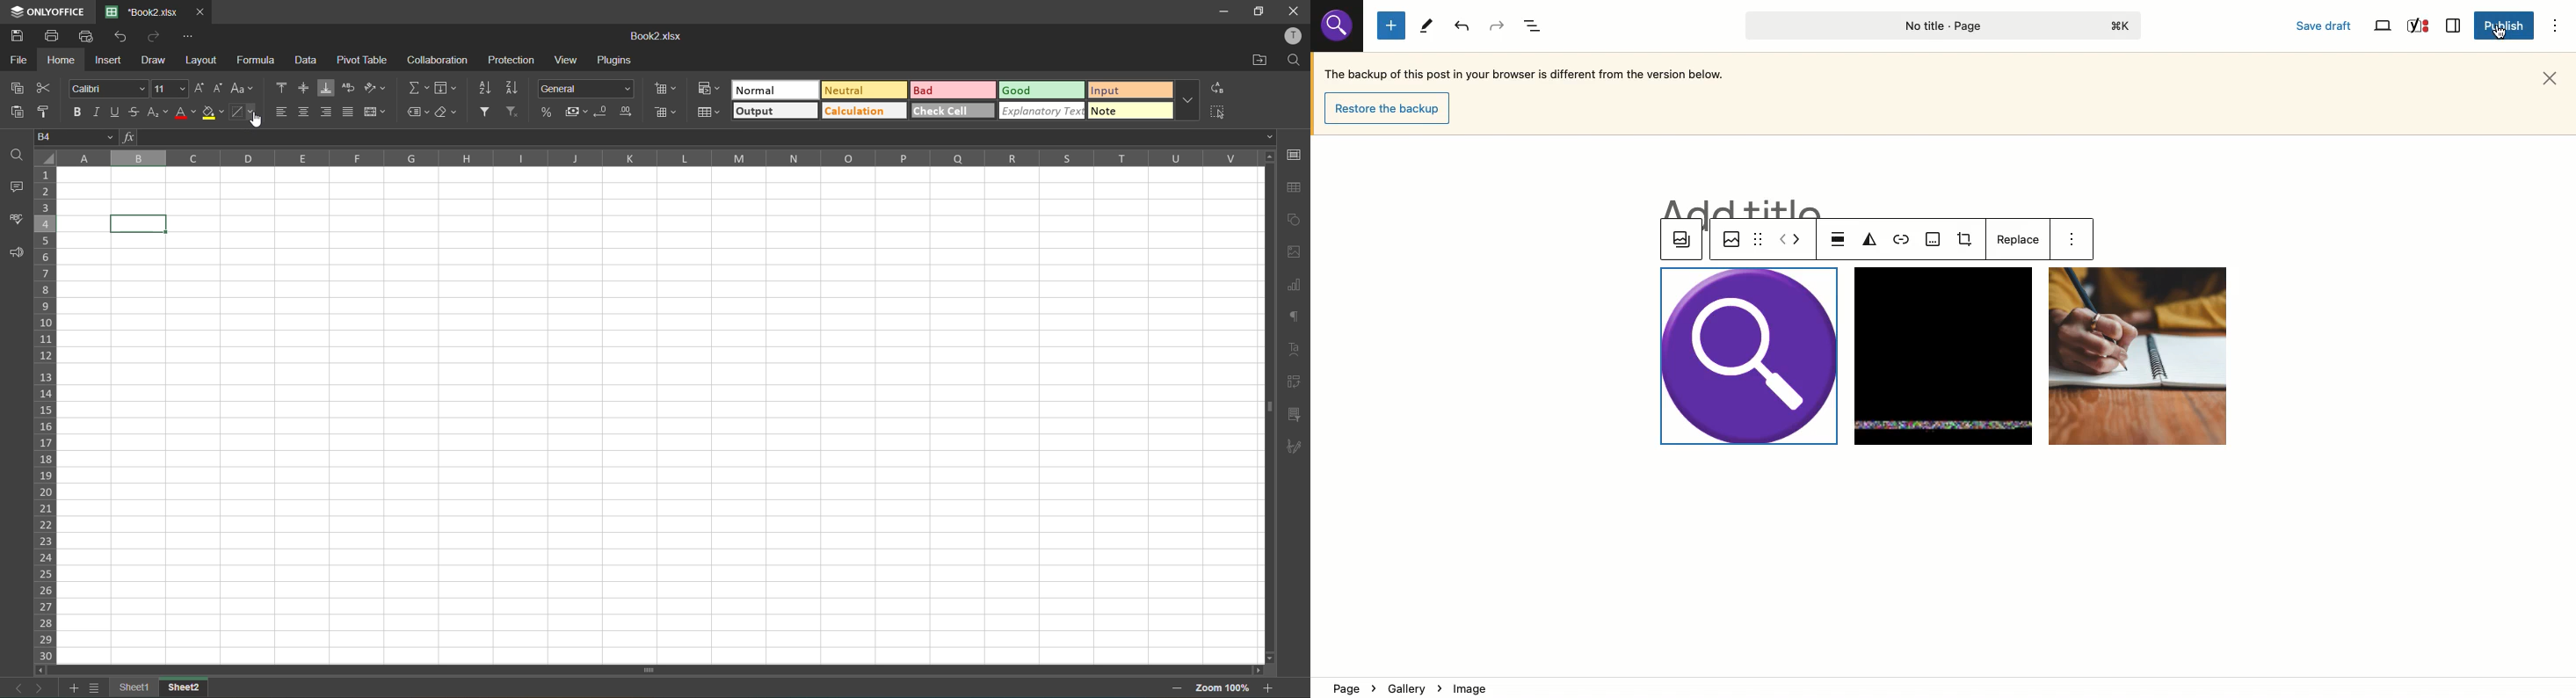  I want to click on fillcolor, so click(212, 113).